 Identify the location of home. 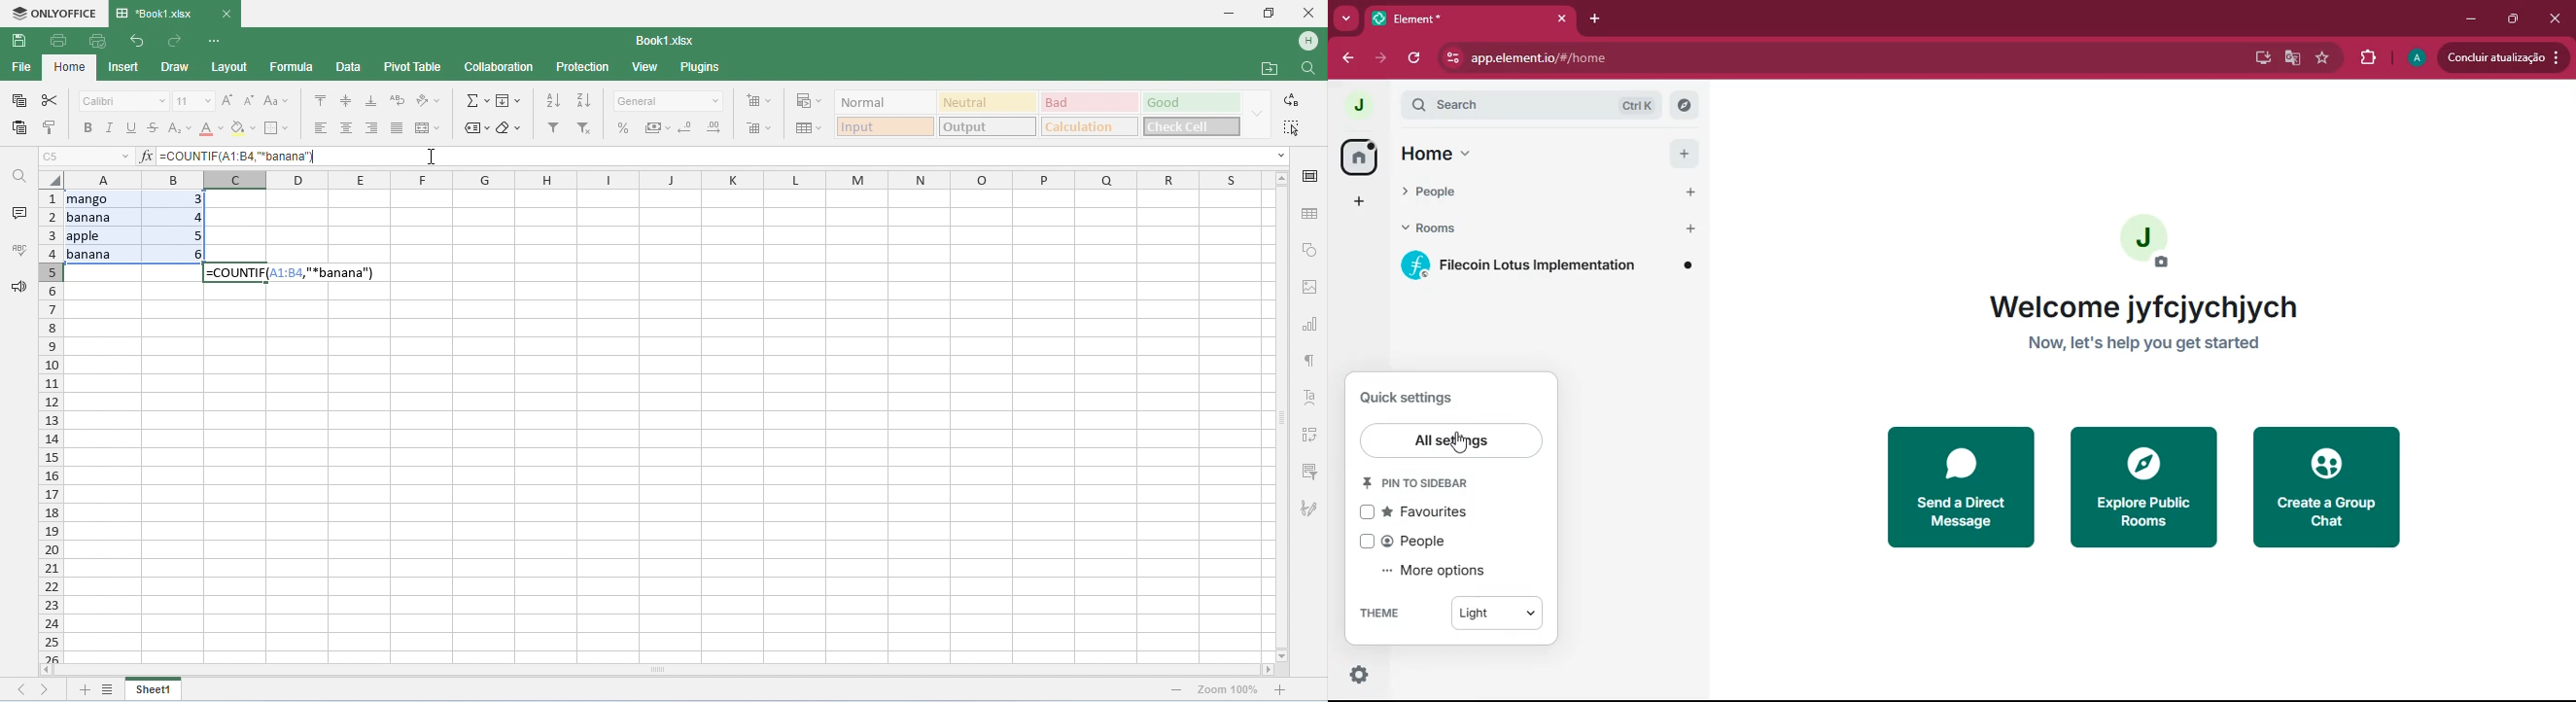
(1439, 152).